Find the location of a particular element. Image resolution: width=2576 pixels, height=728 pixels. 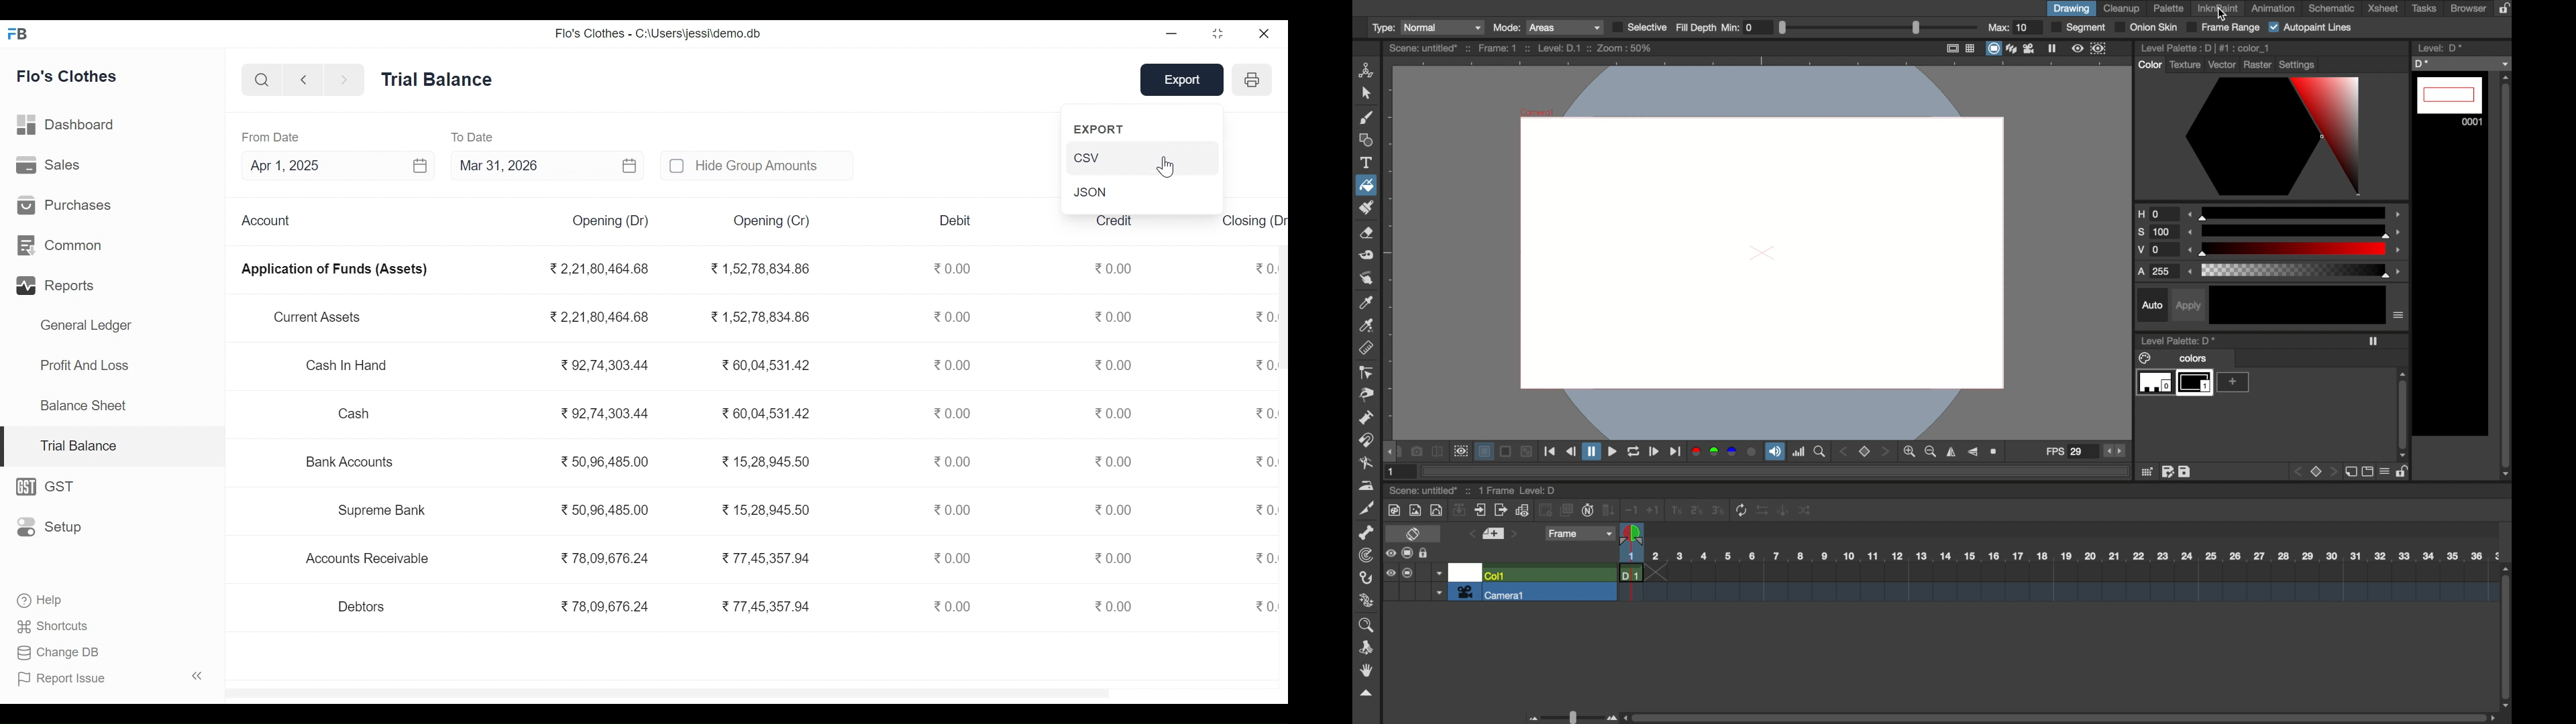

0.00 is located at coordinates (955, 558).